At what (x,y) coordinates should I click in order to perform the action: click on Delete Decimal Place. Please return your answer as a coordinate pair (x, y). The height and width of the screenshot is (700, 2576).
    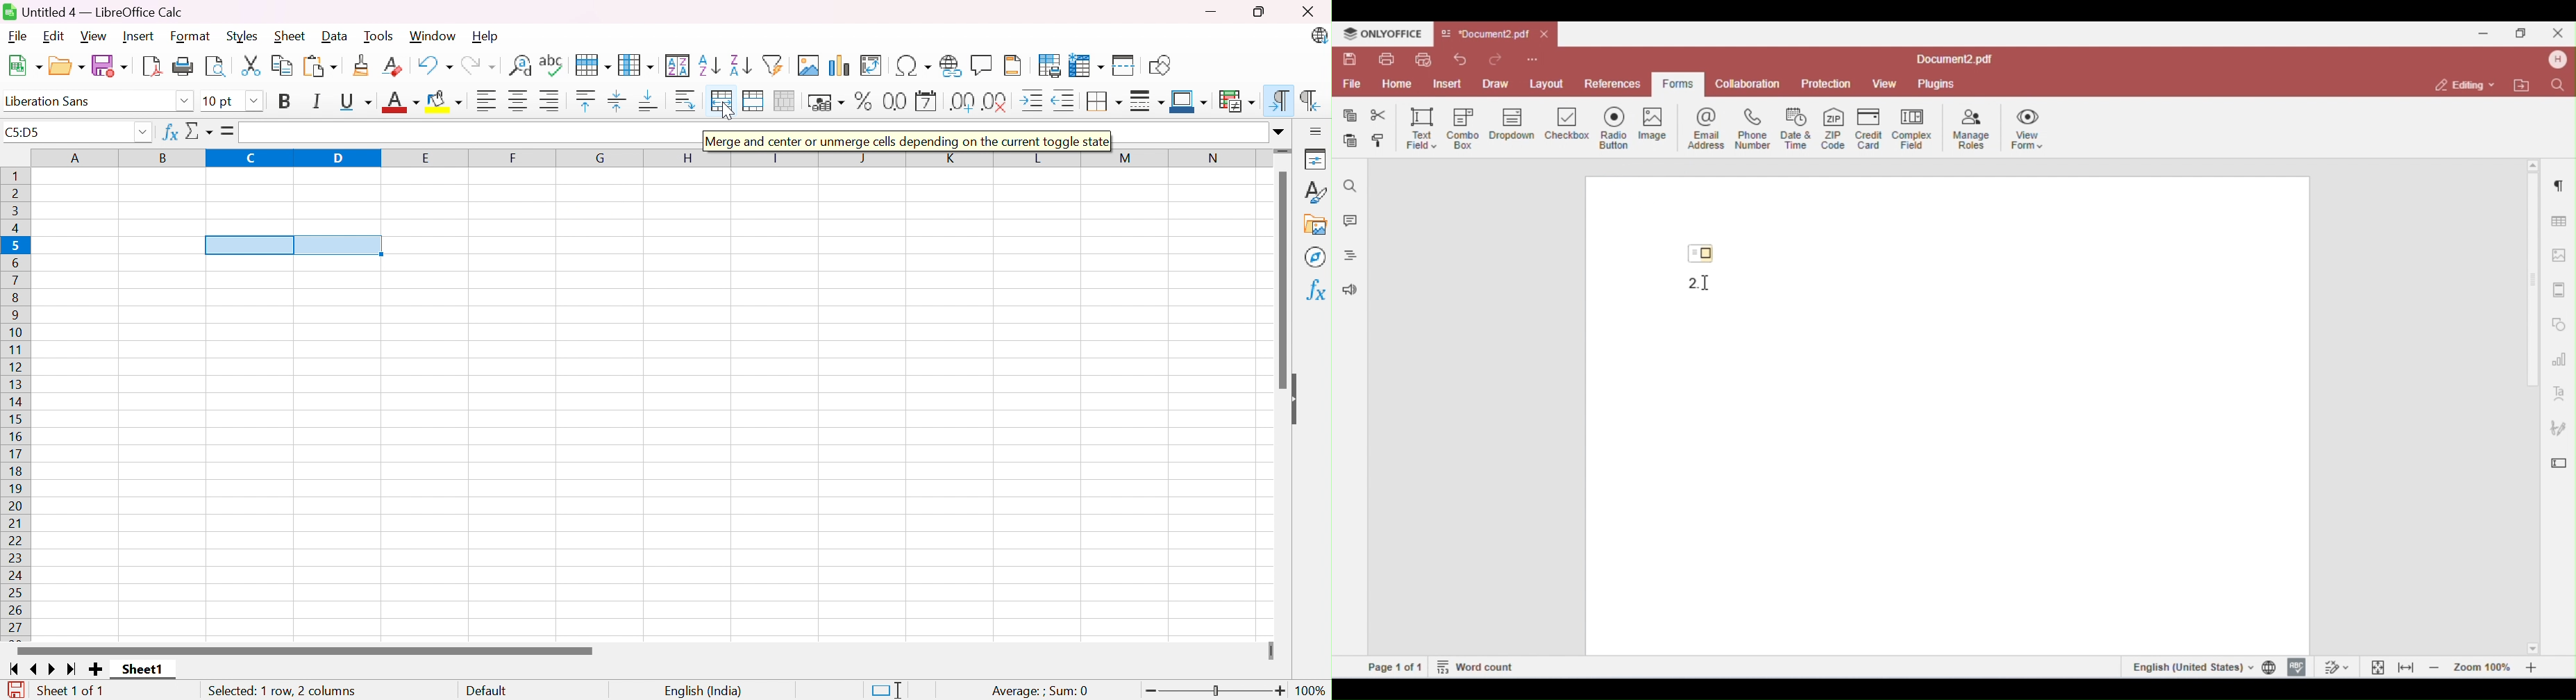
    Looking at the image, I should click on (998, 101).